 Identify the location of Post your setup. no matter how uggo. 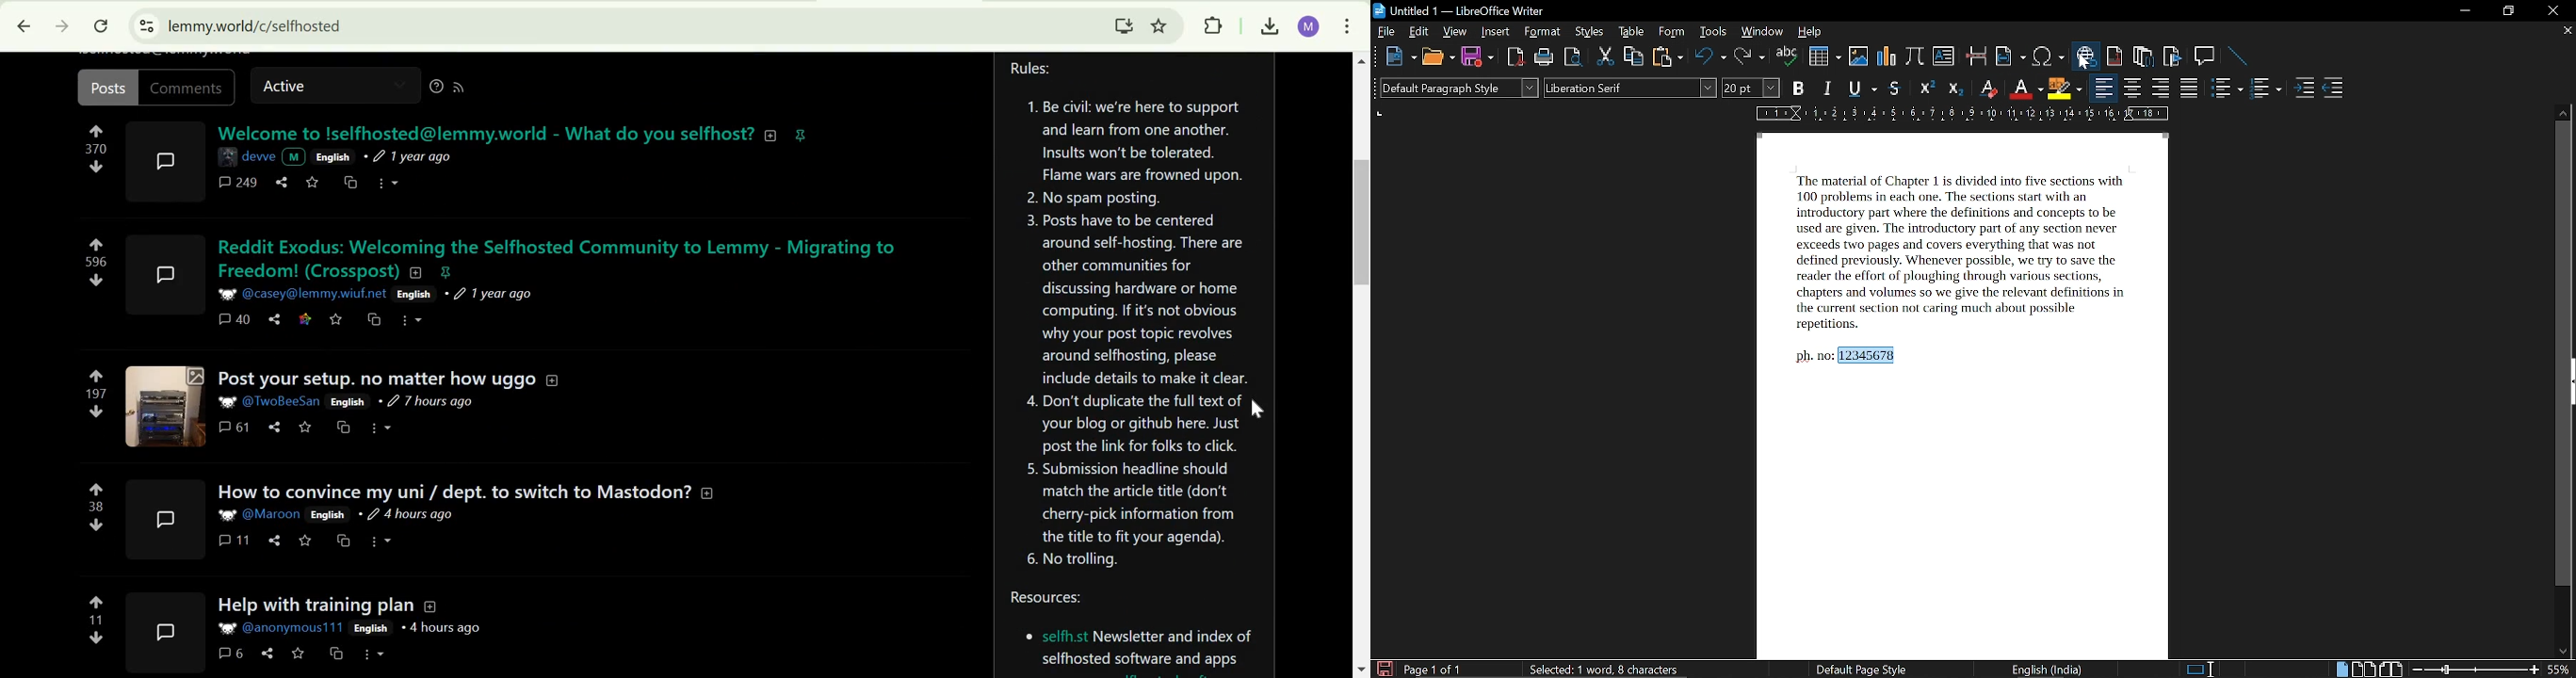
(375, 378).